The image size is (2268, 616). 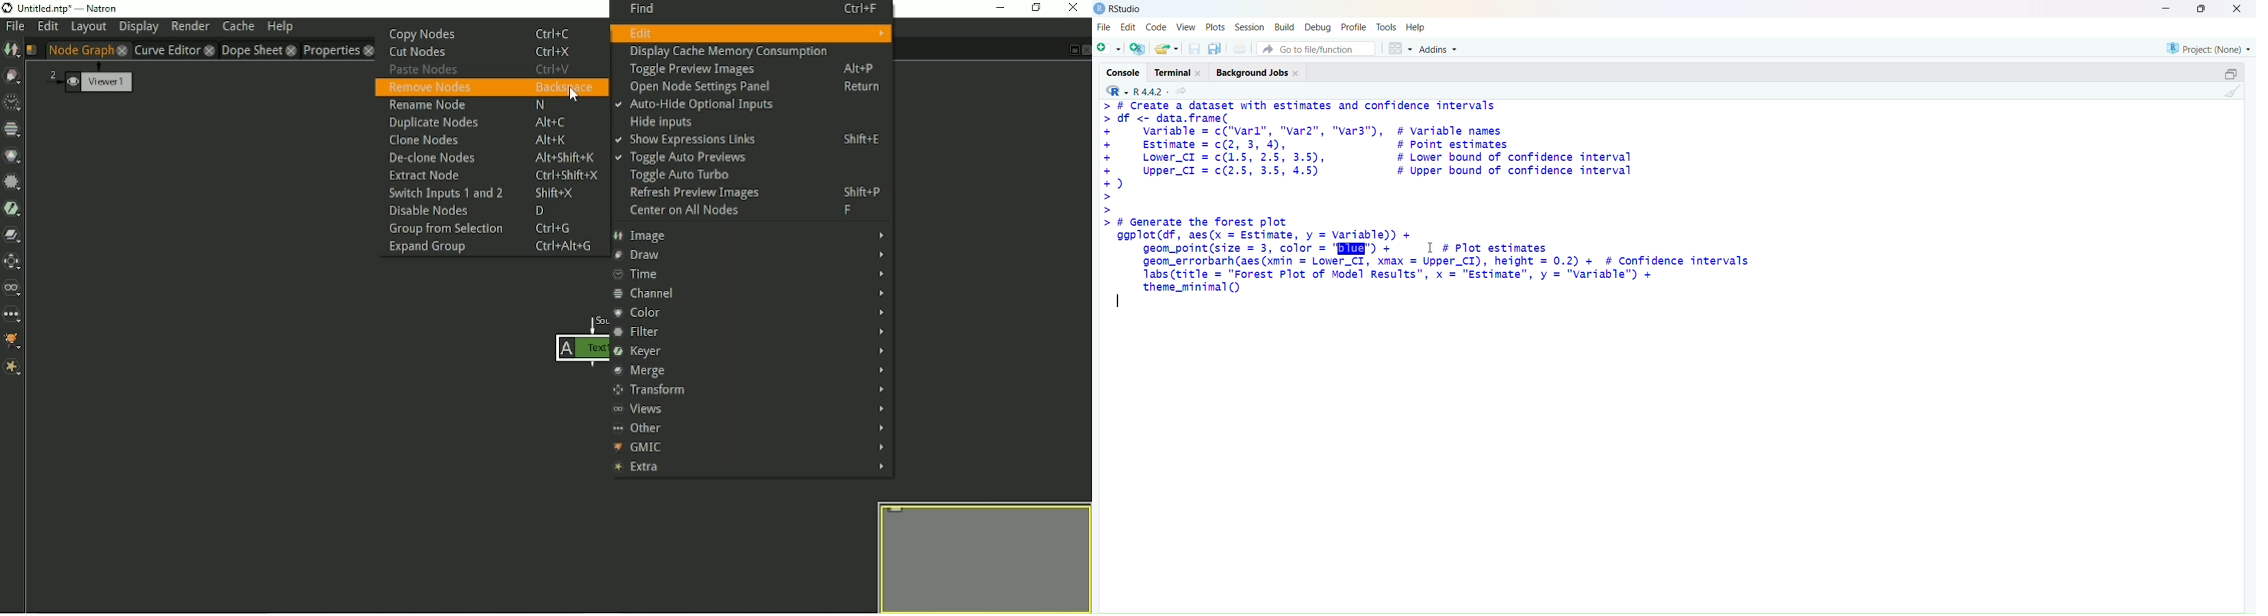 What do you see at coordinates (1216, 27) in the screenshot?
I see `Plots` at bounding box center [1216, 27].